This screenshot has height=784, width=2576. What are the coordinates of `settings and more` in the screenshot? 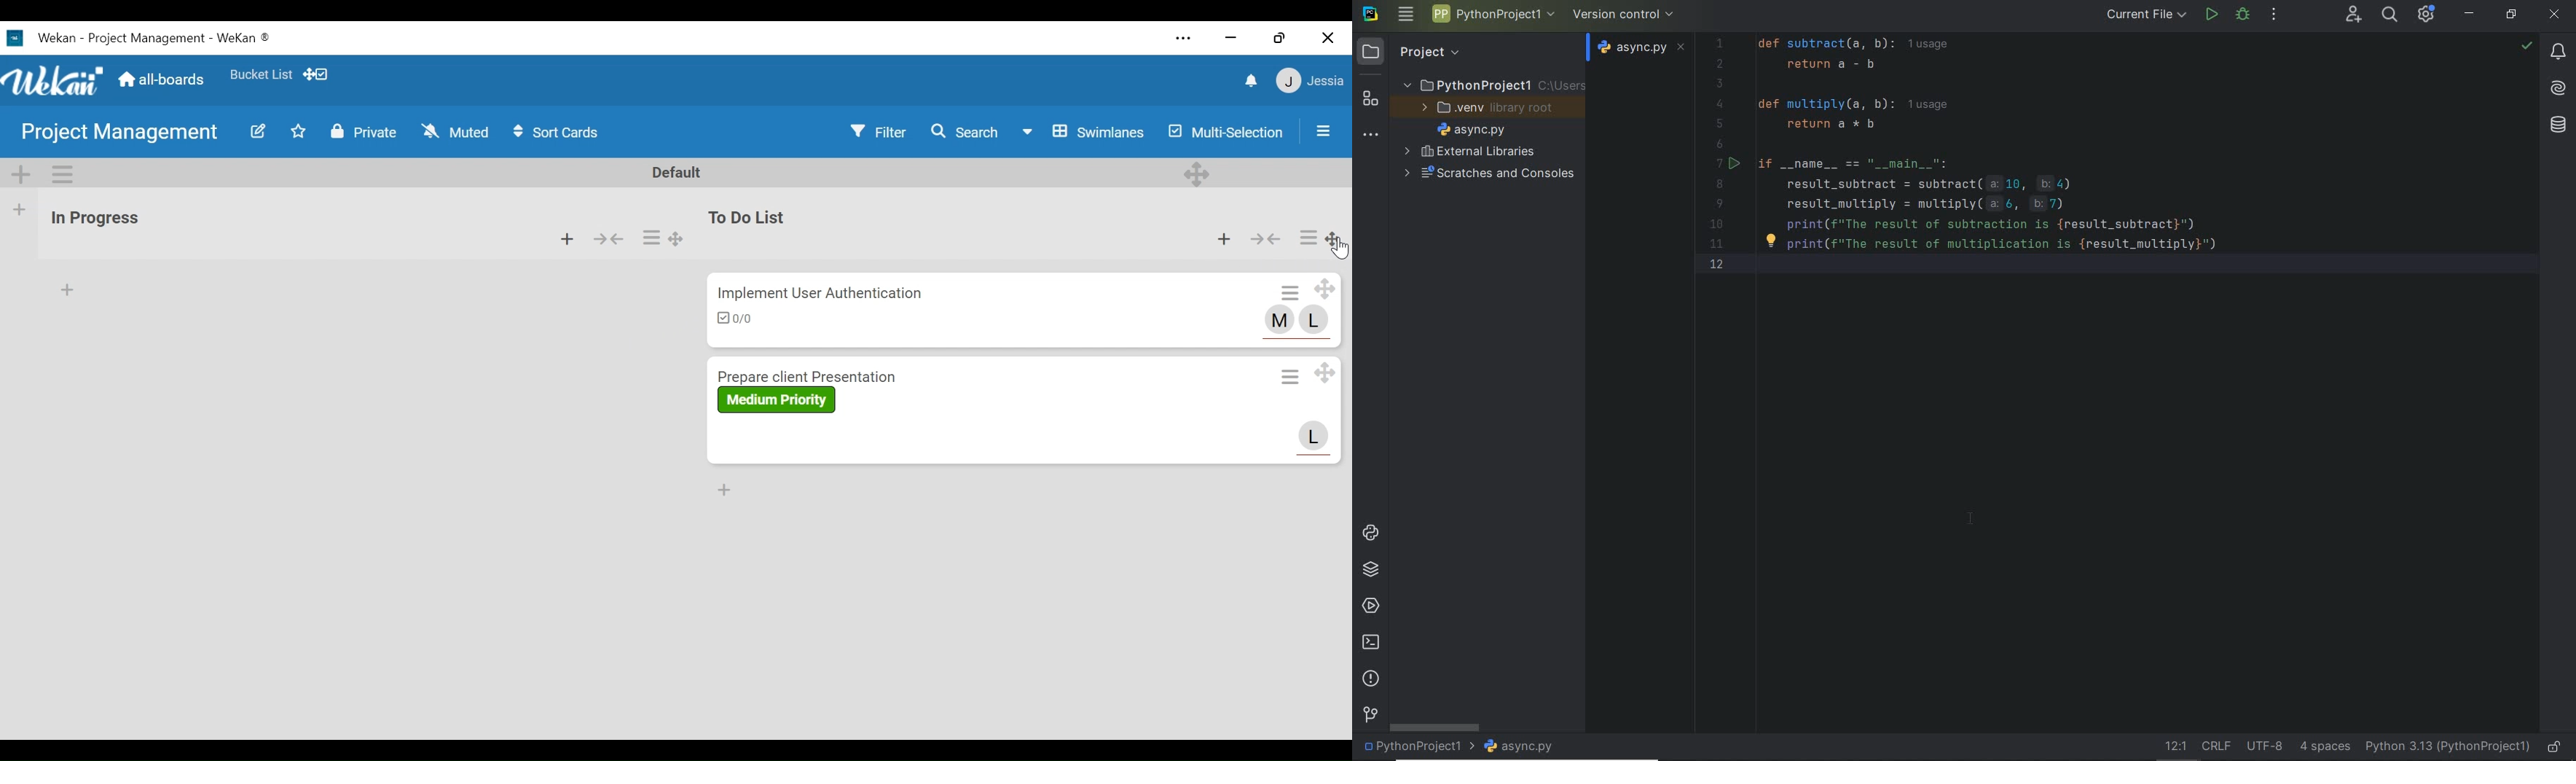 It's located at (1184, 38).